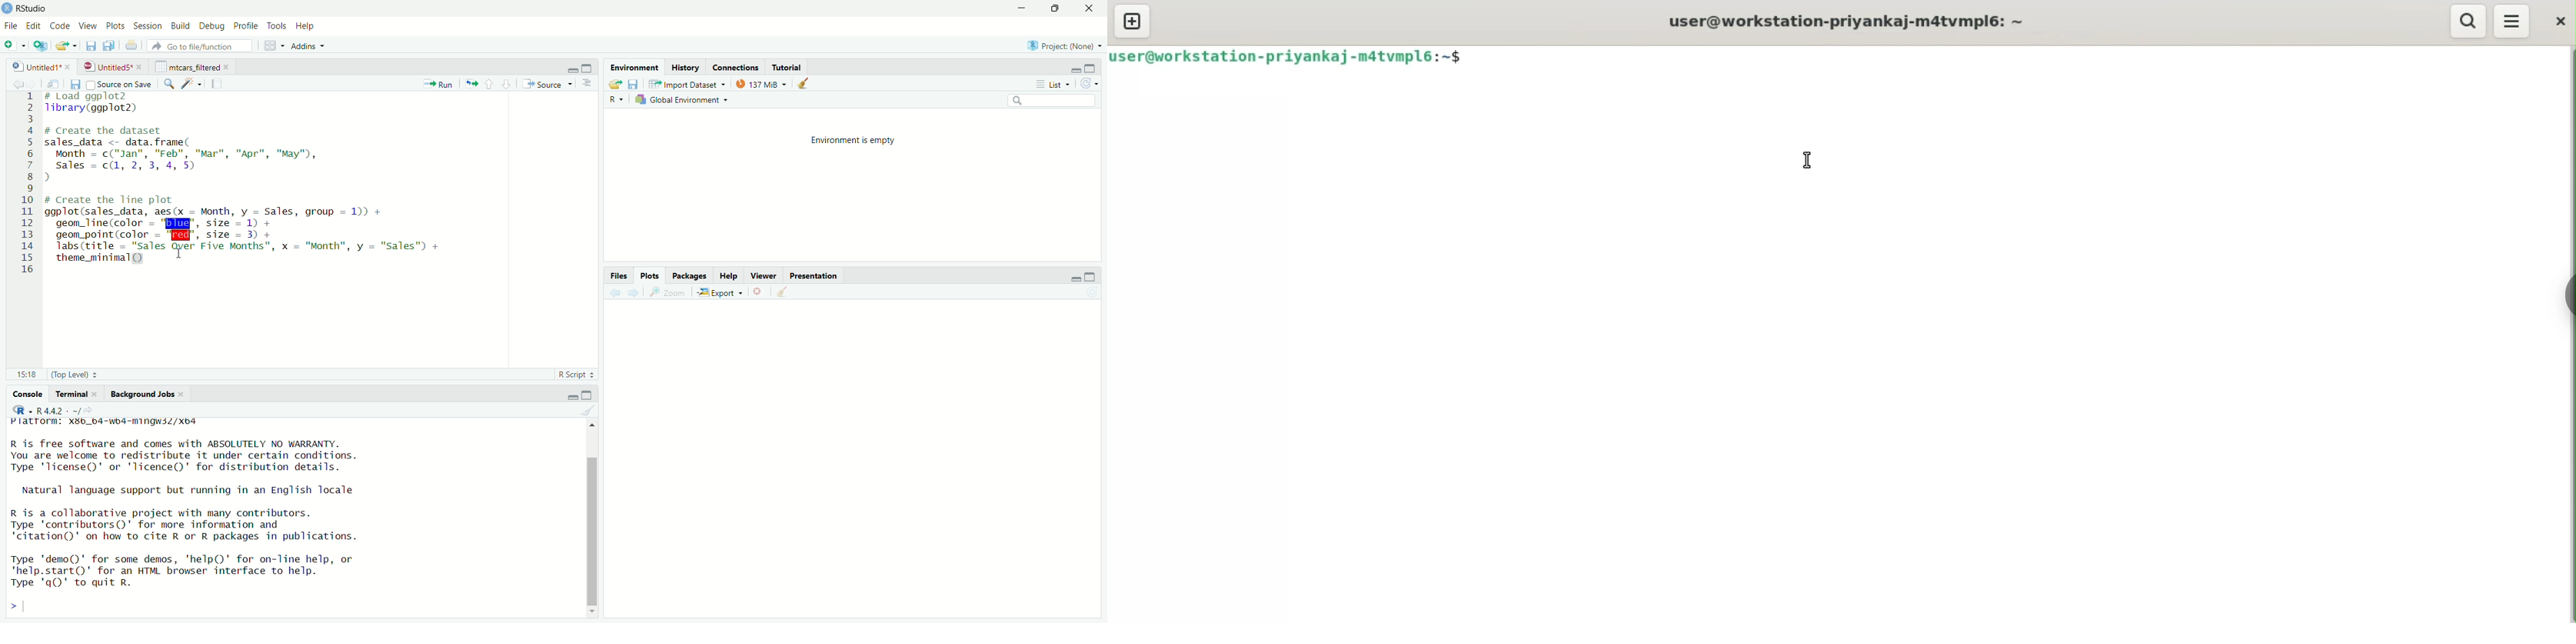  I want to click on mtcars_filtered, so click(187, 67).